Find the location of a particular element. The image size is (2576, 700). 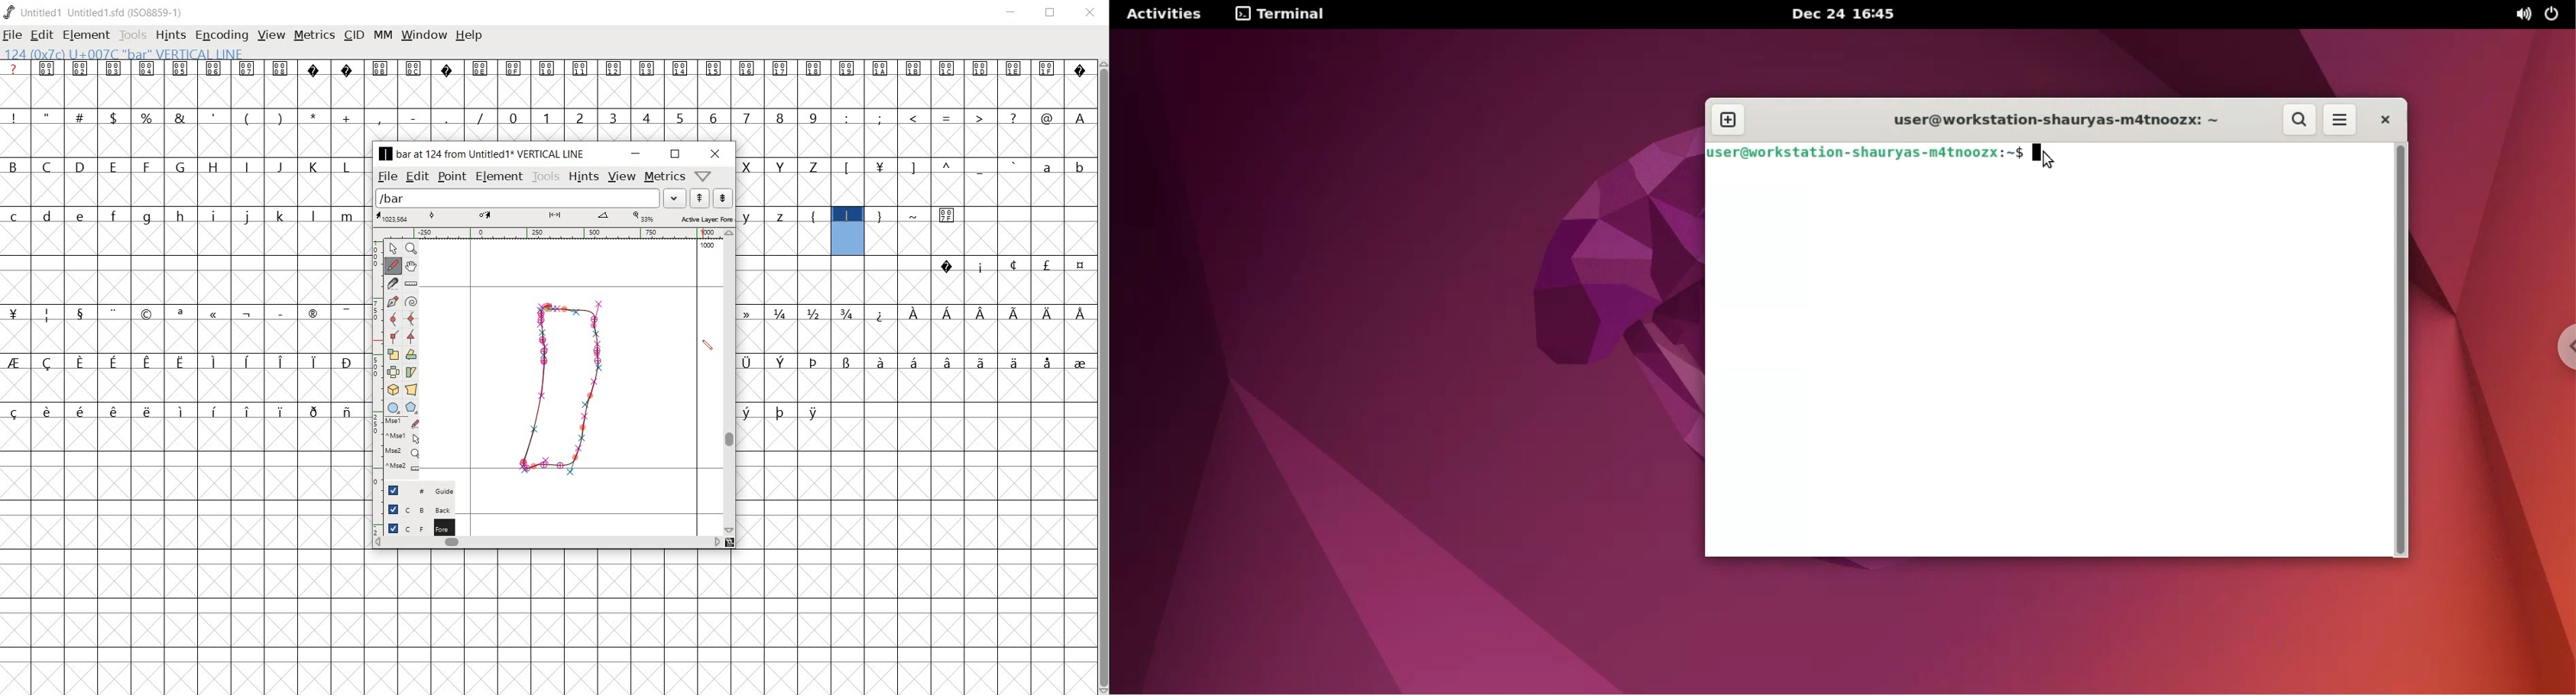

empty cells is located at coordinates (184, 557).